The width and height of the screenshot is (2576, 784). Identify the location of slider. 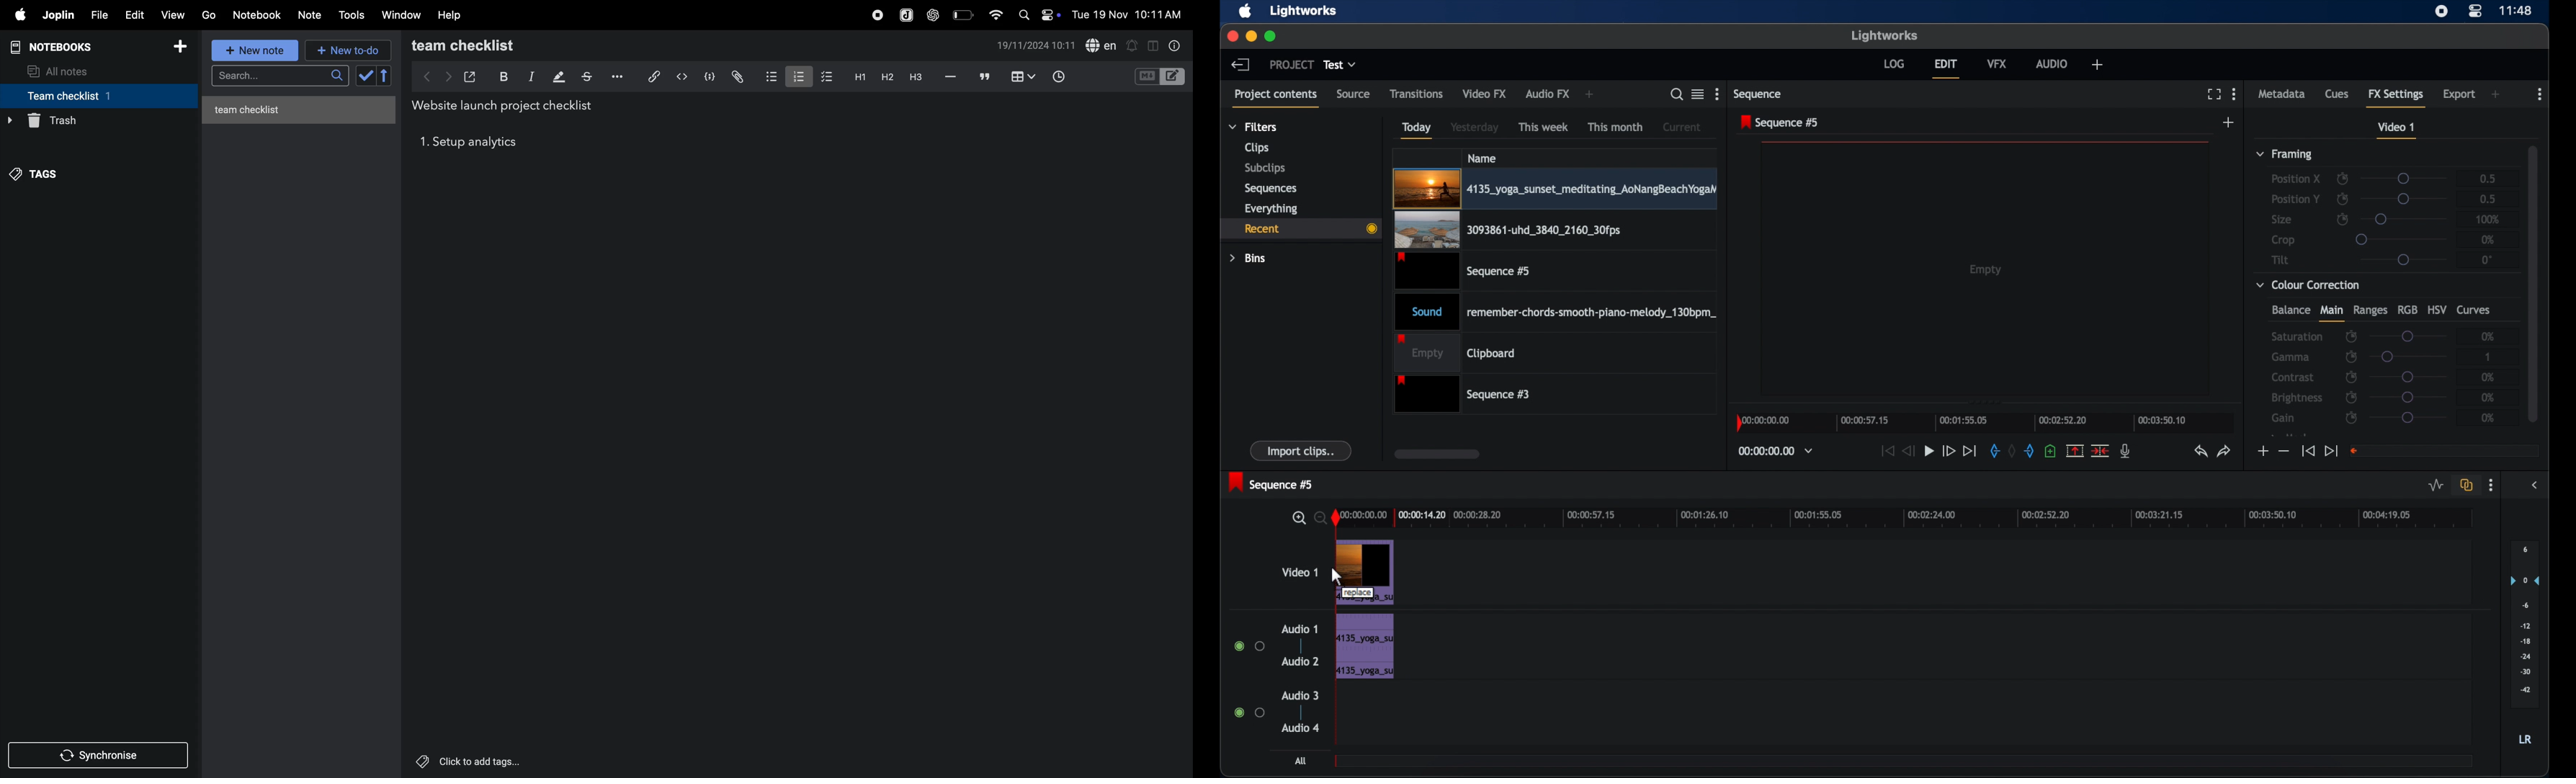
(2403, 218).